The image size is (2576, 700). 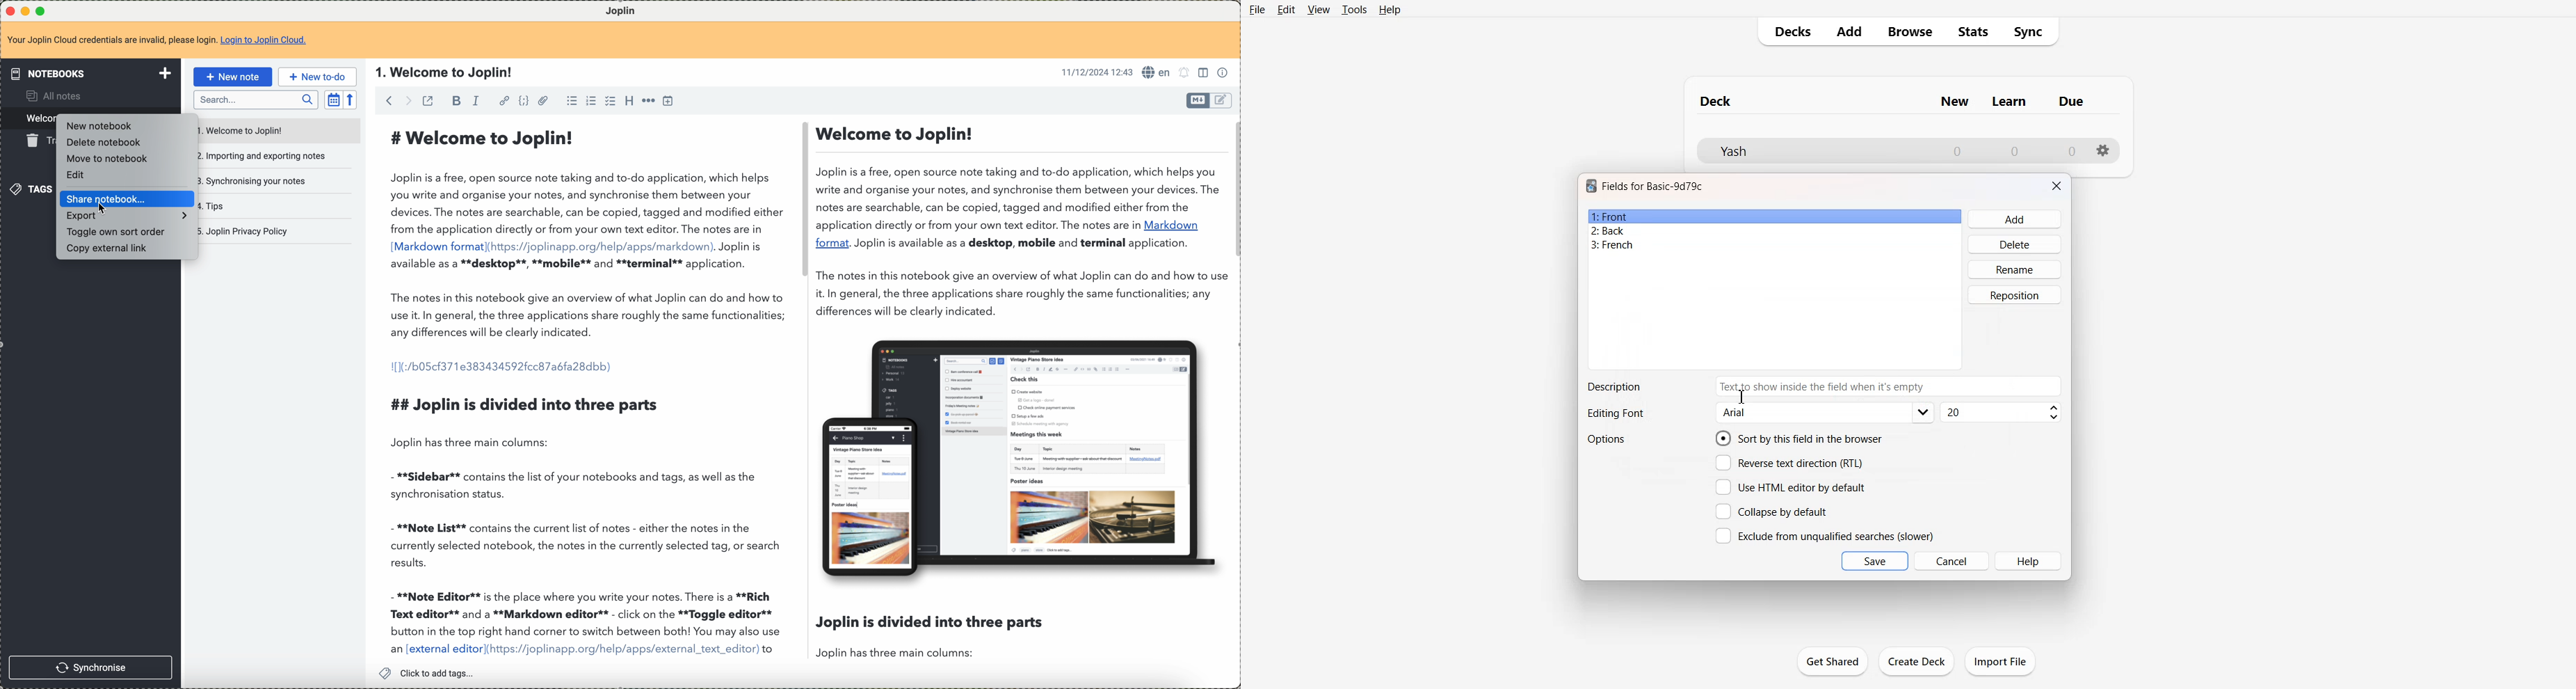 What do you see at coordinates (1826, 413) in the screenshot?
I see `Editing font options` at bounding box center [1826, 413].